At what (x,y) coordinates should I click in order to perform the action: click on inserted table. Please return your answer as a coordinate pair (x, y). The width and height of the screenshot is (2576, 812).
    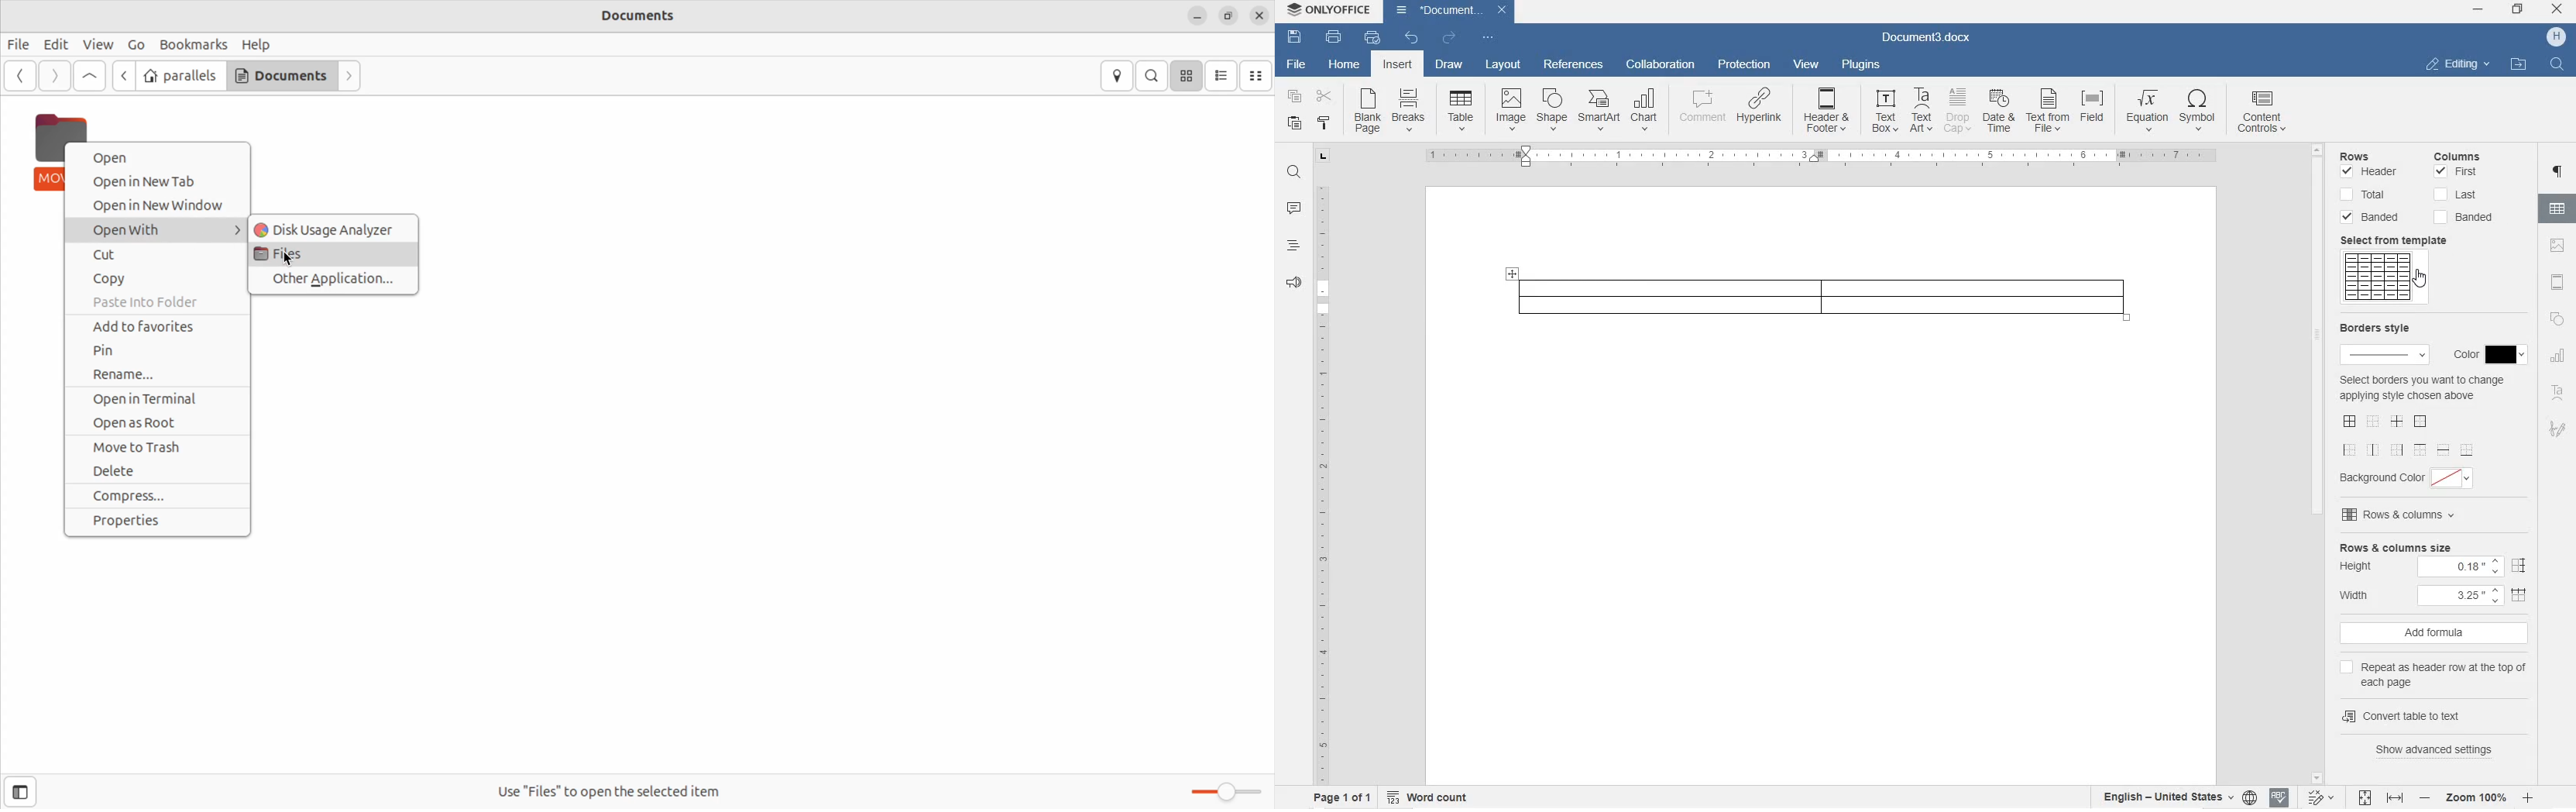
    Looking at the image, I should click on (1818, 296).